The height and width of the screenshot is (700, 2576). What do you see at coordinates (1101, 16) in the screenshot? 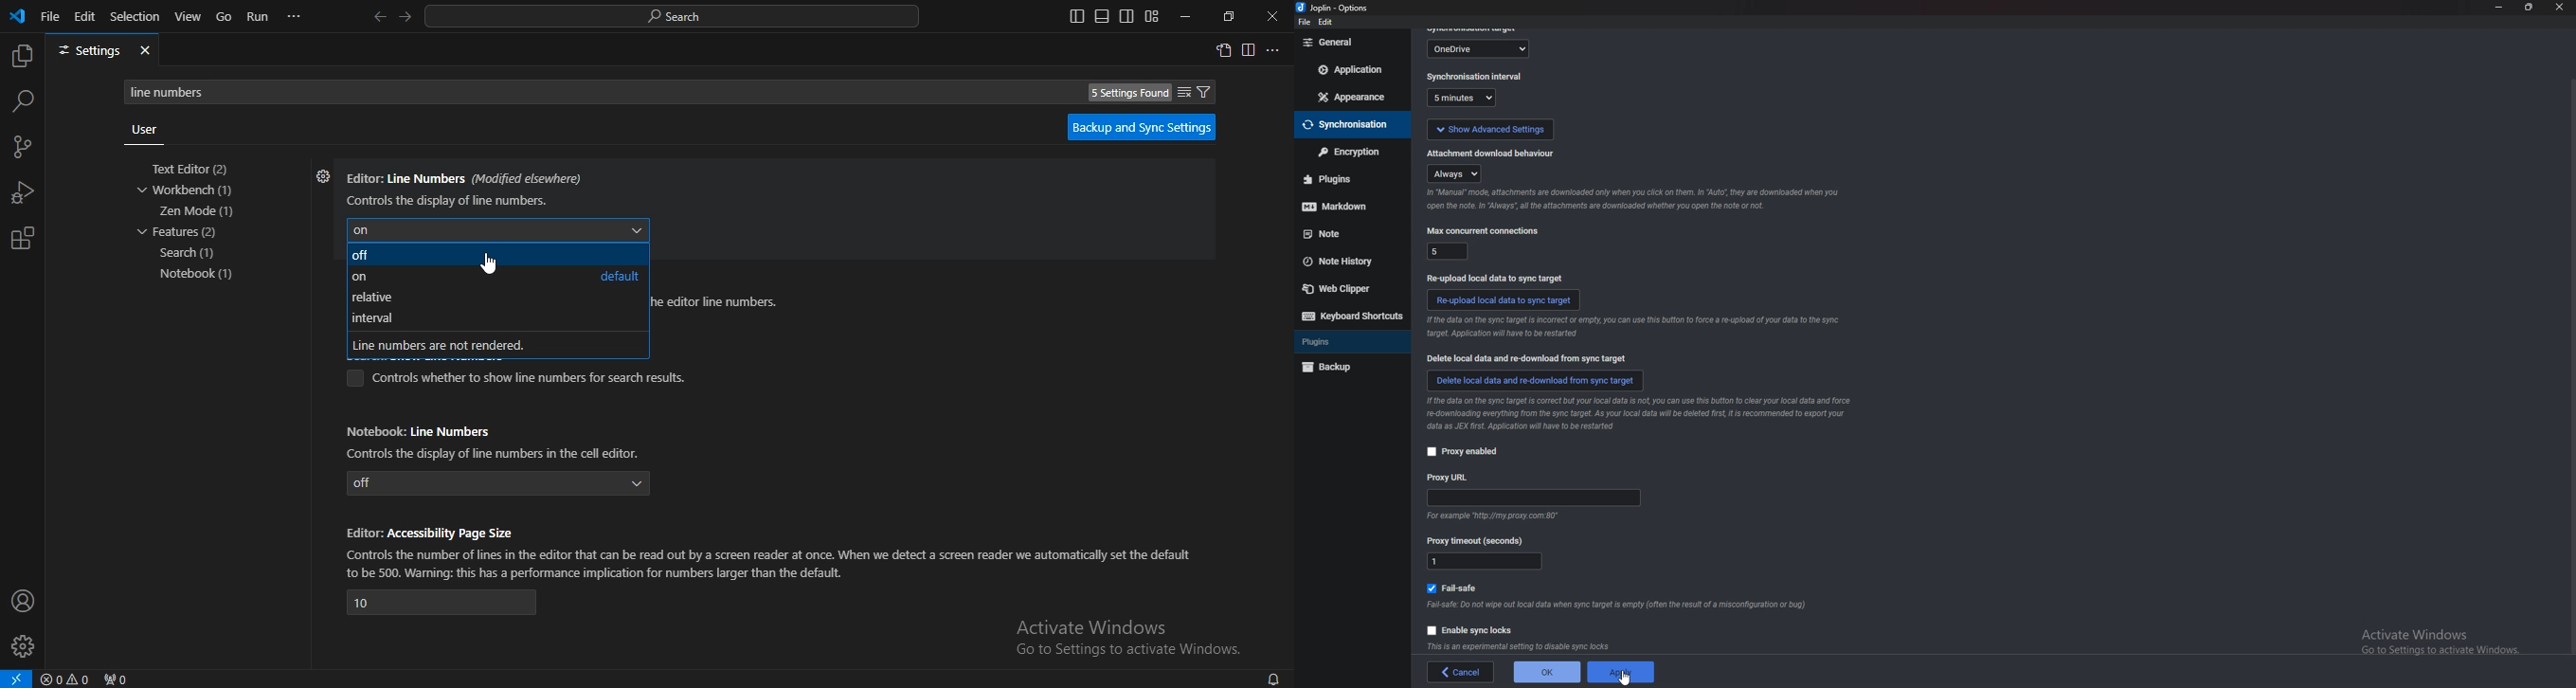
I see `toggle panel` at bounding box center [1101, 16].